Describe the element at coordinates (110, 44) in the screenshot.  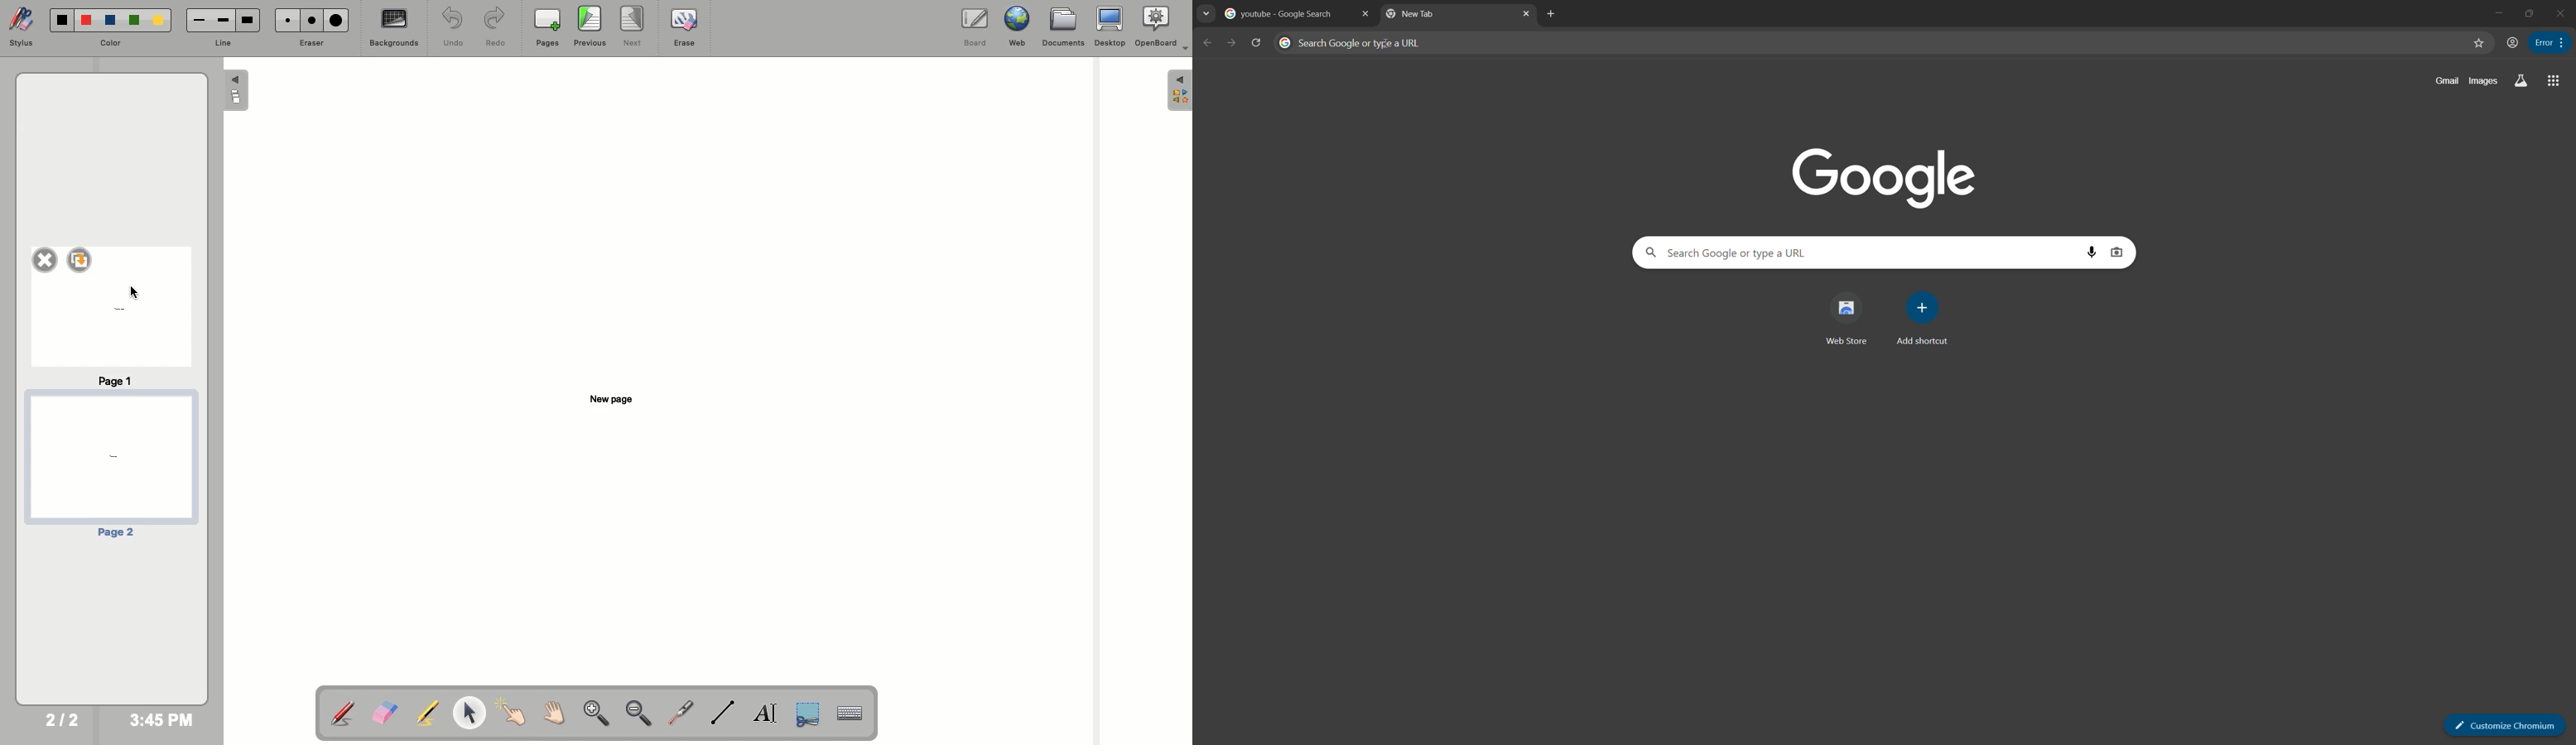
I see `Color` at that location.